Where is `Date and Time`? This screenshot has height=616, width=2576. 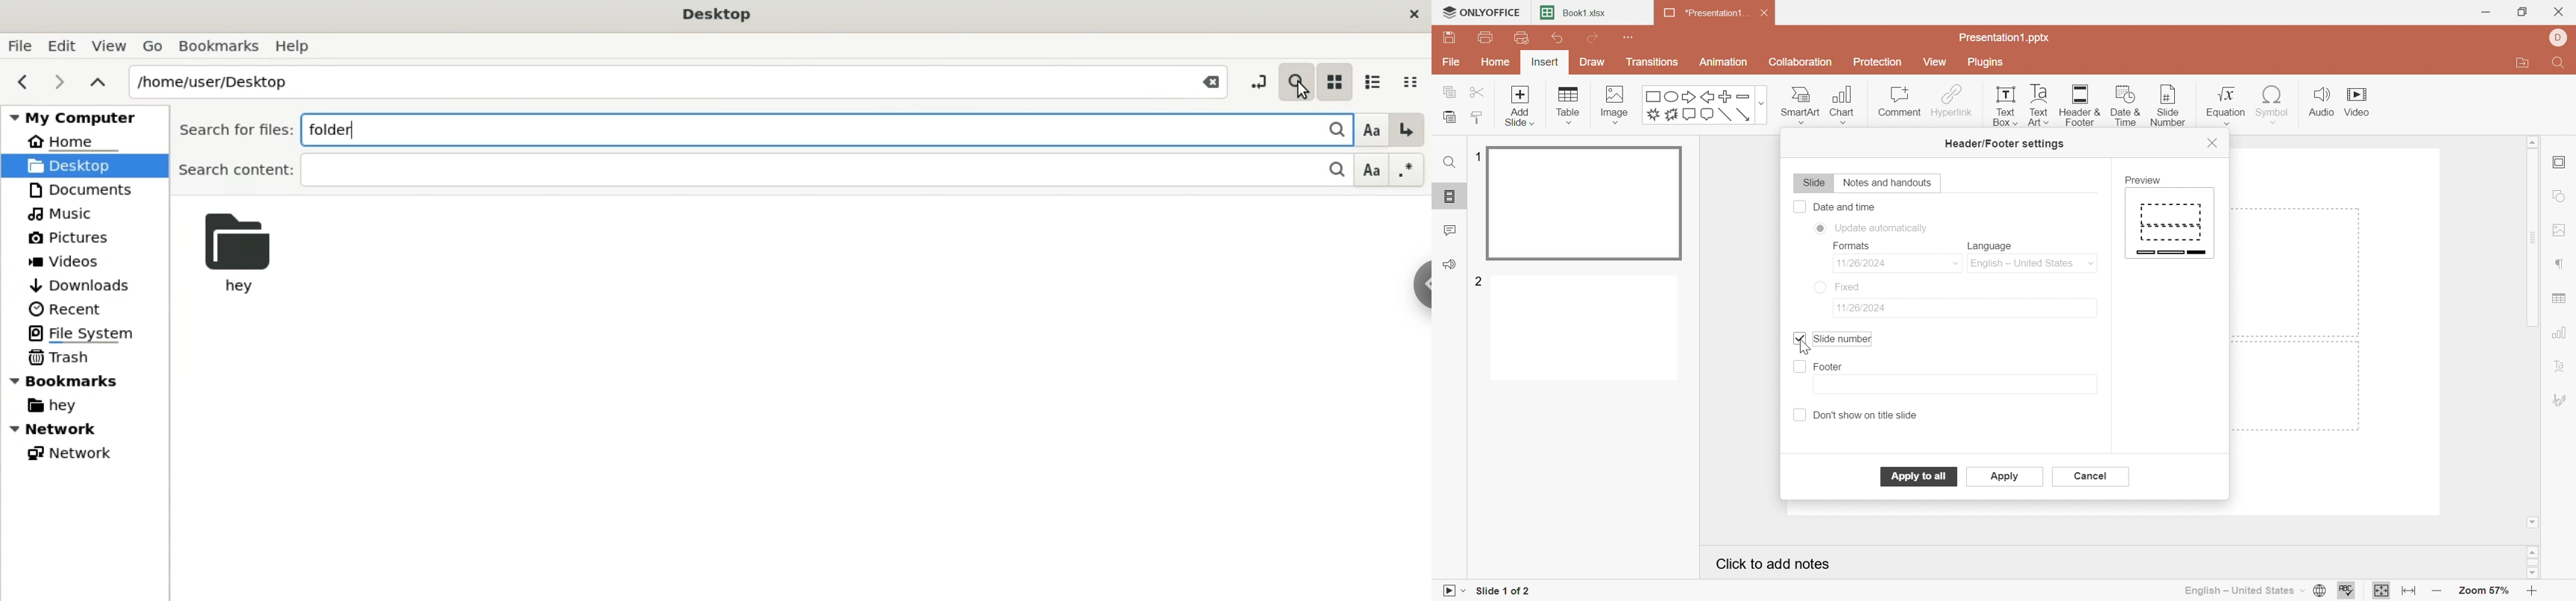 Date and Time is located at coordinates (1845, 206).